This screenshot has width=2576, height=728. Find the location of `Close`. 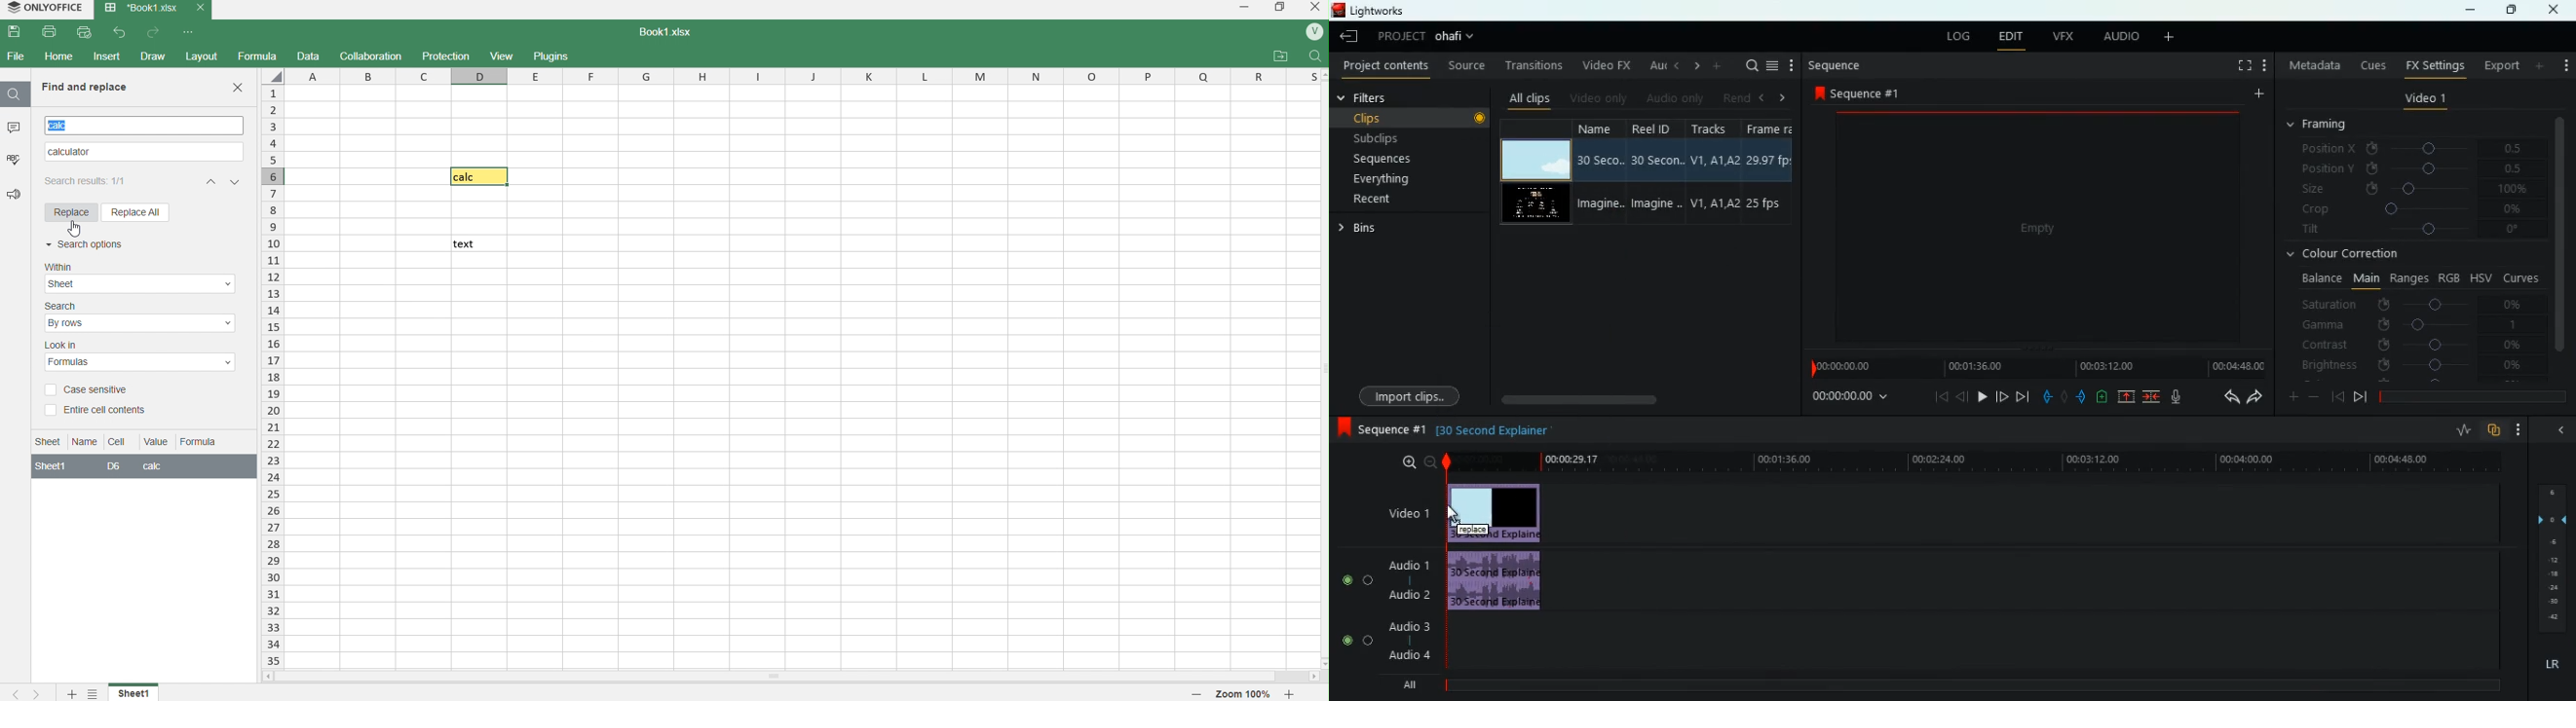

Close is located at coordinates (238, 88).